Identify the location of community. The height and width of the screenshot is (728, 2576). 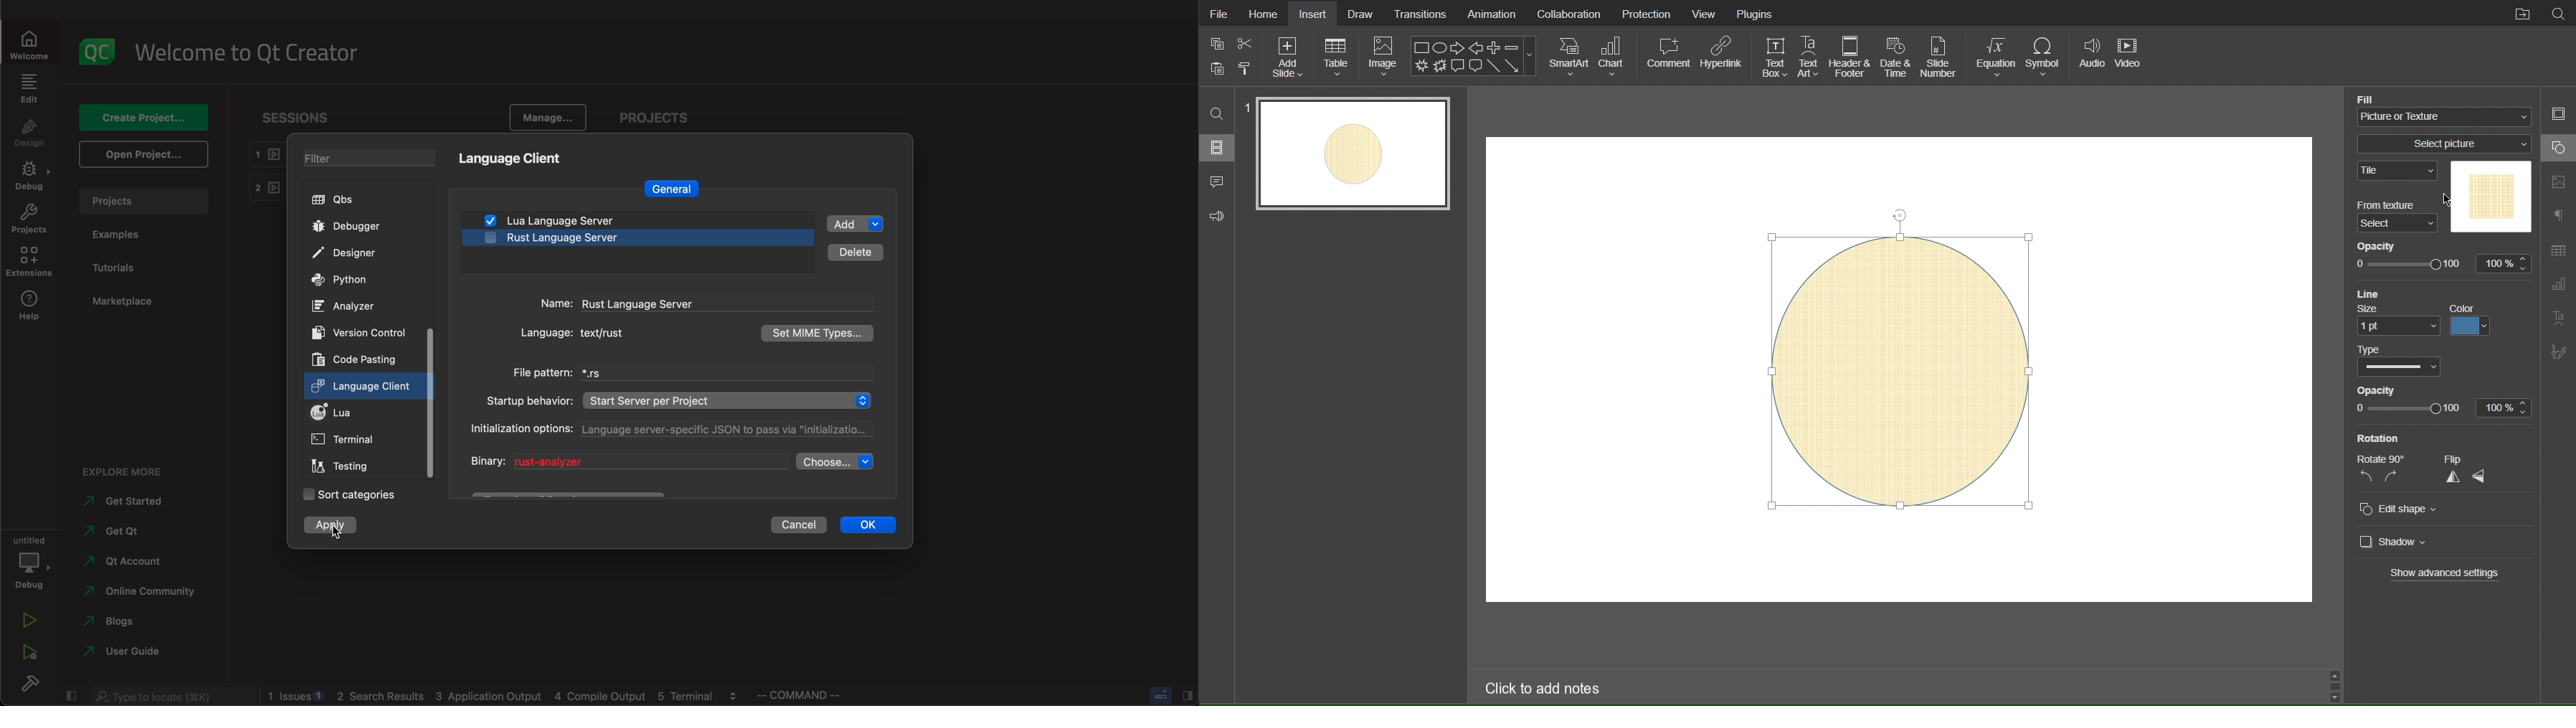
(145, 594).